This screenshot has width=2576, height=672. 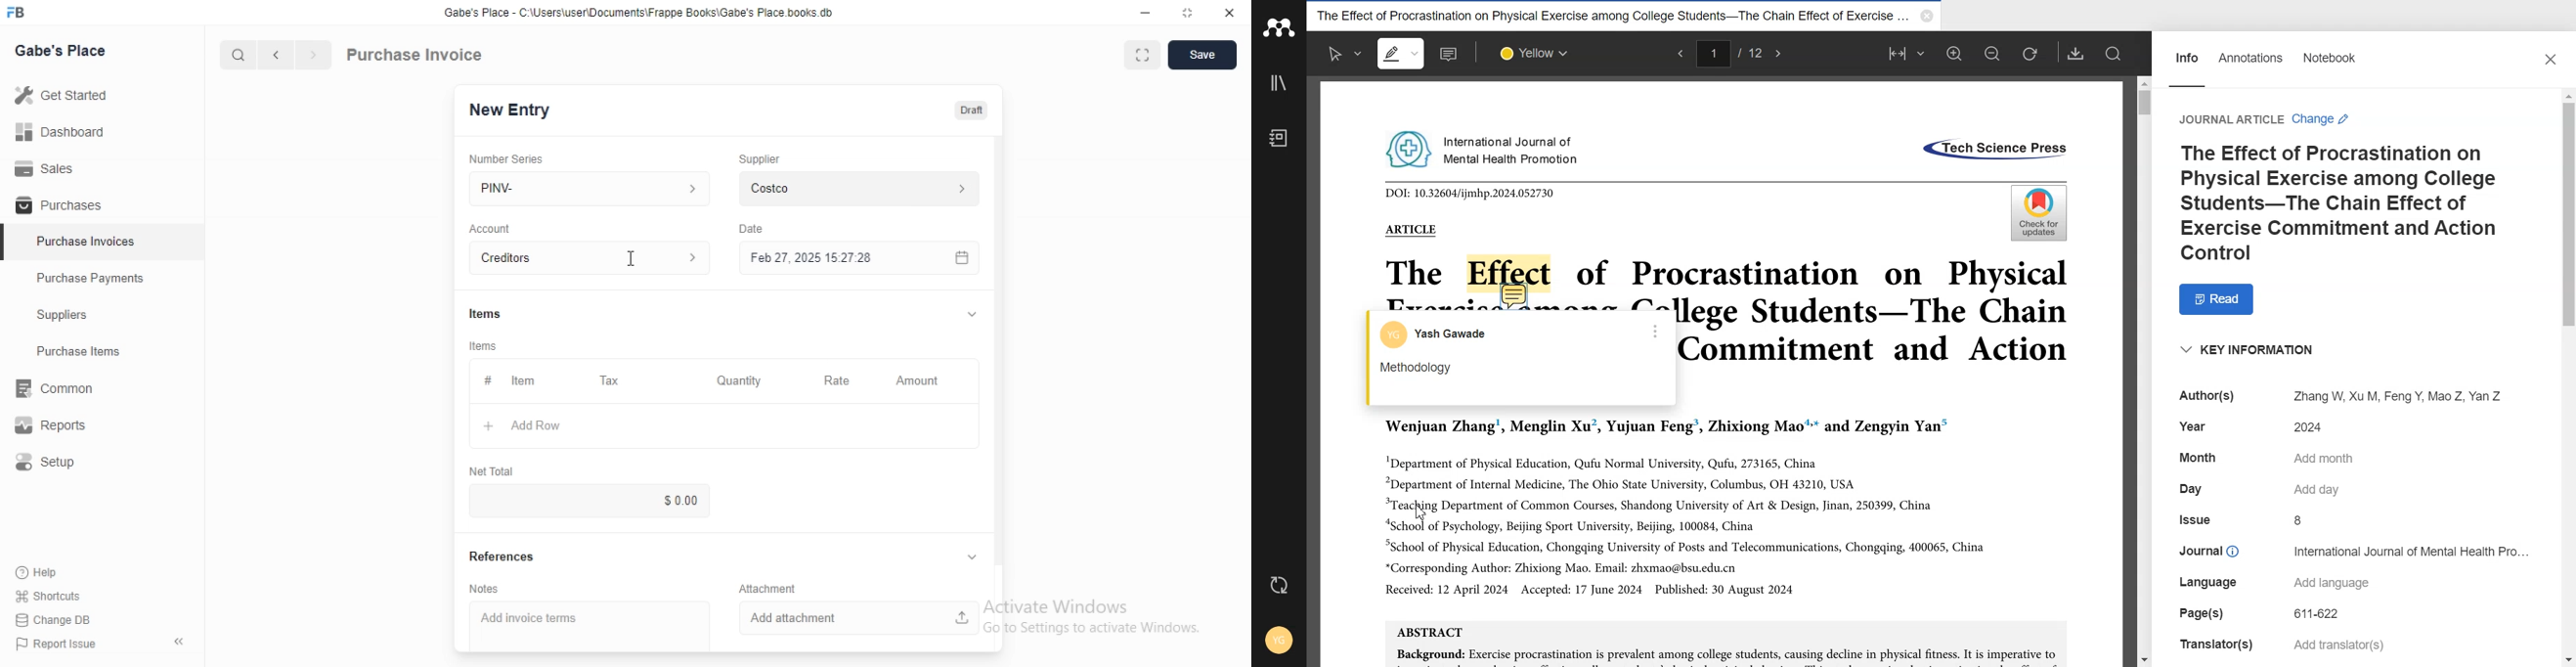 What do you see at coordinates (632, 258) in the screenshot?
I see `Cursor` at bounding box center [632, 258].